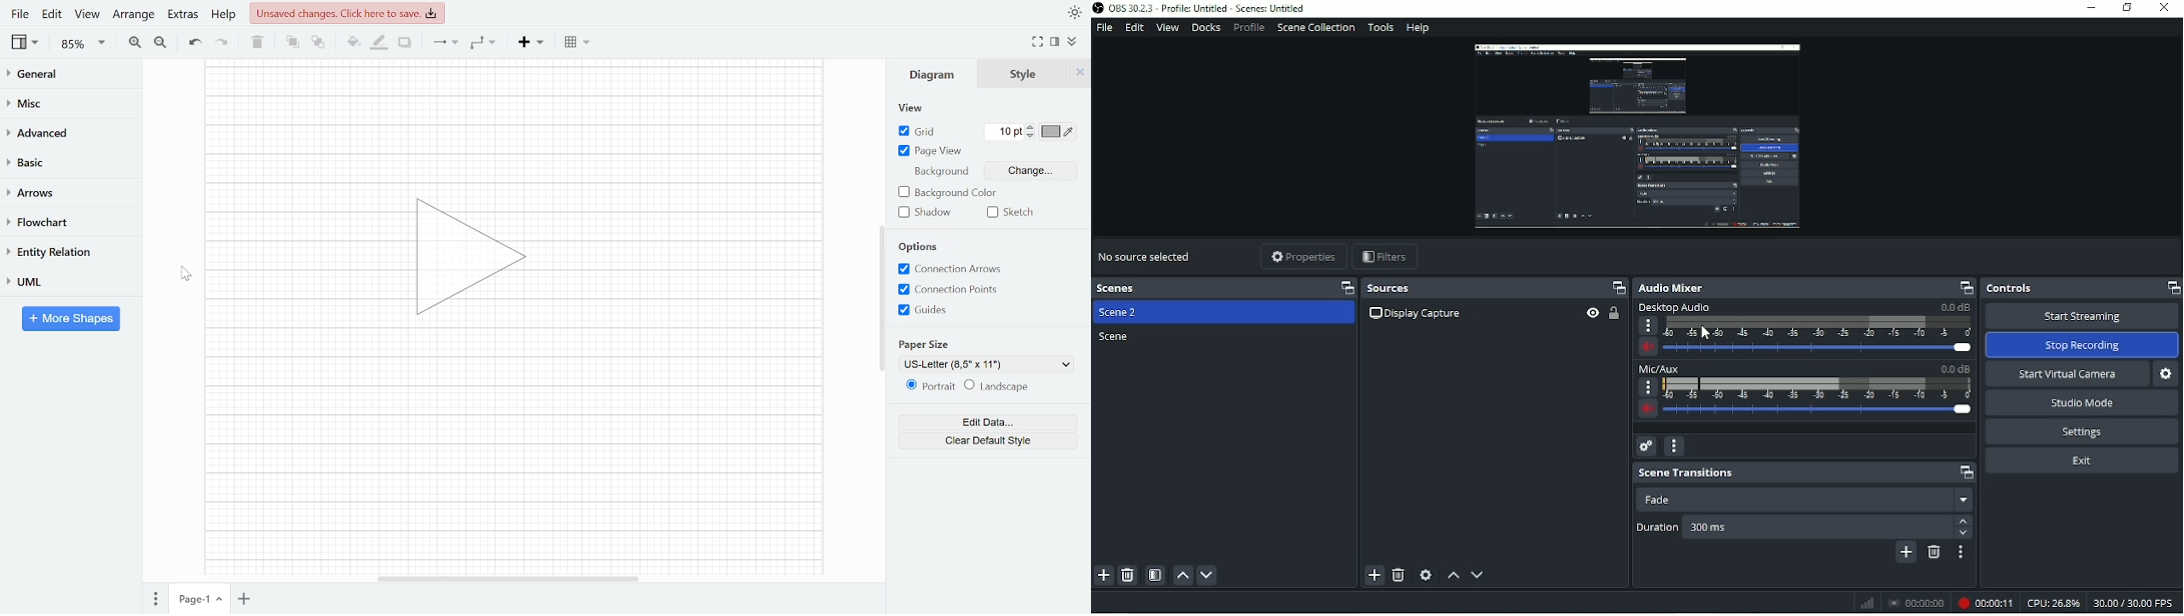 The image size is (2184, 616). I want to click on View, so click(26, 42).